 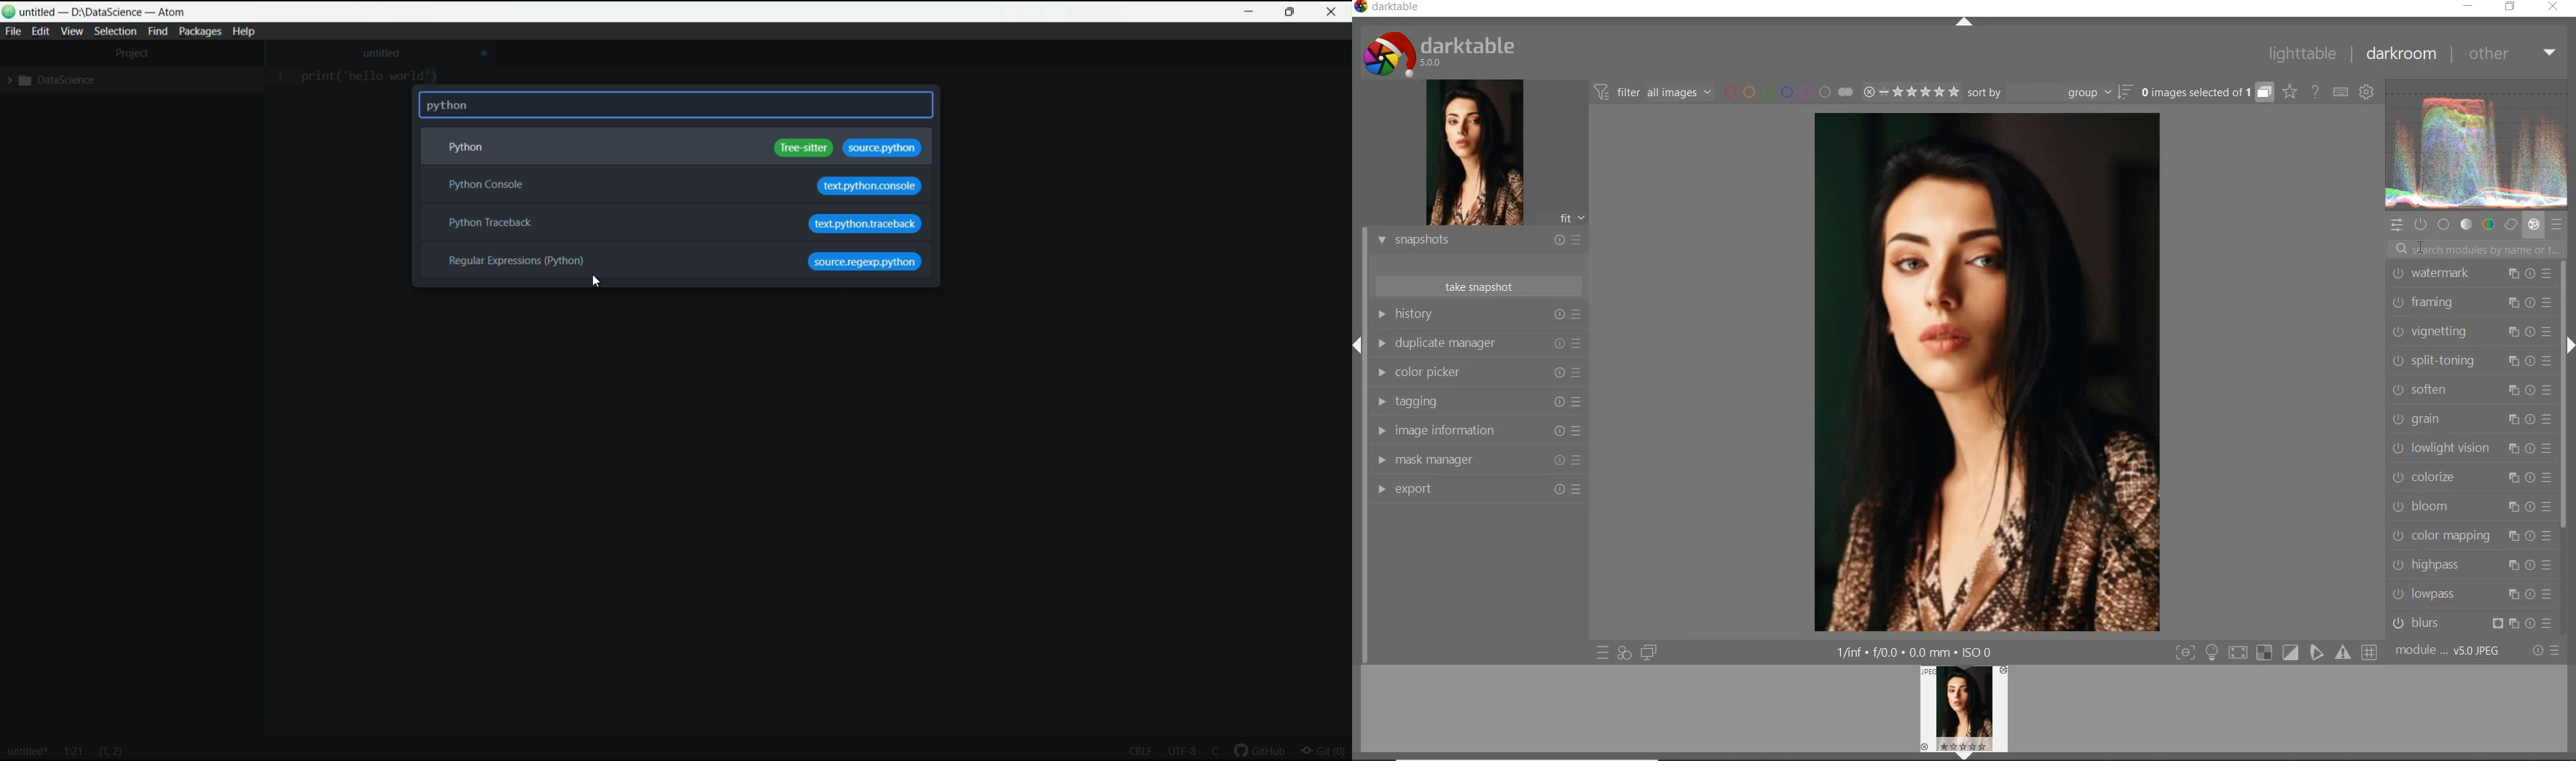 I want to click on reset or presets and preferences, so click(x=2546, y=651).